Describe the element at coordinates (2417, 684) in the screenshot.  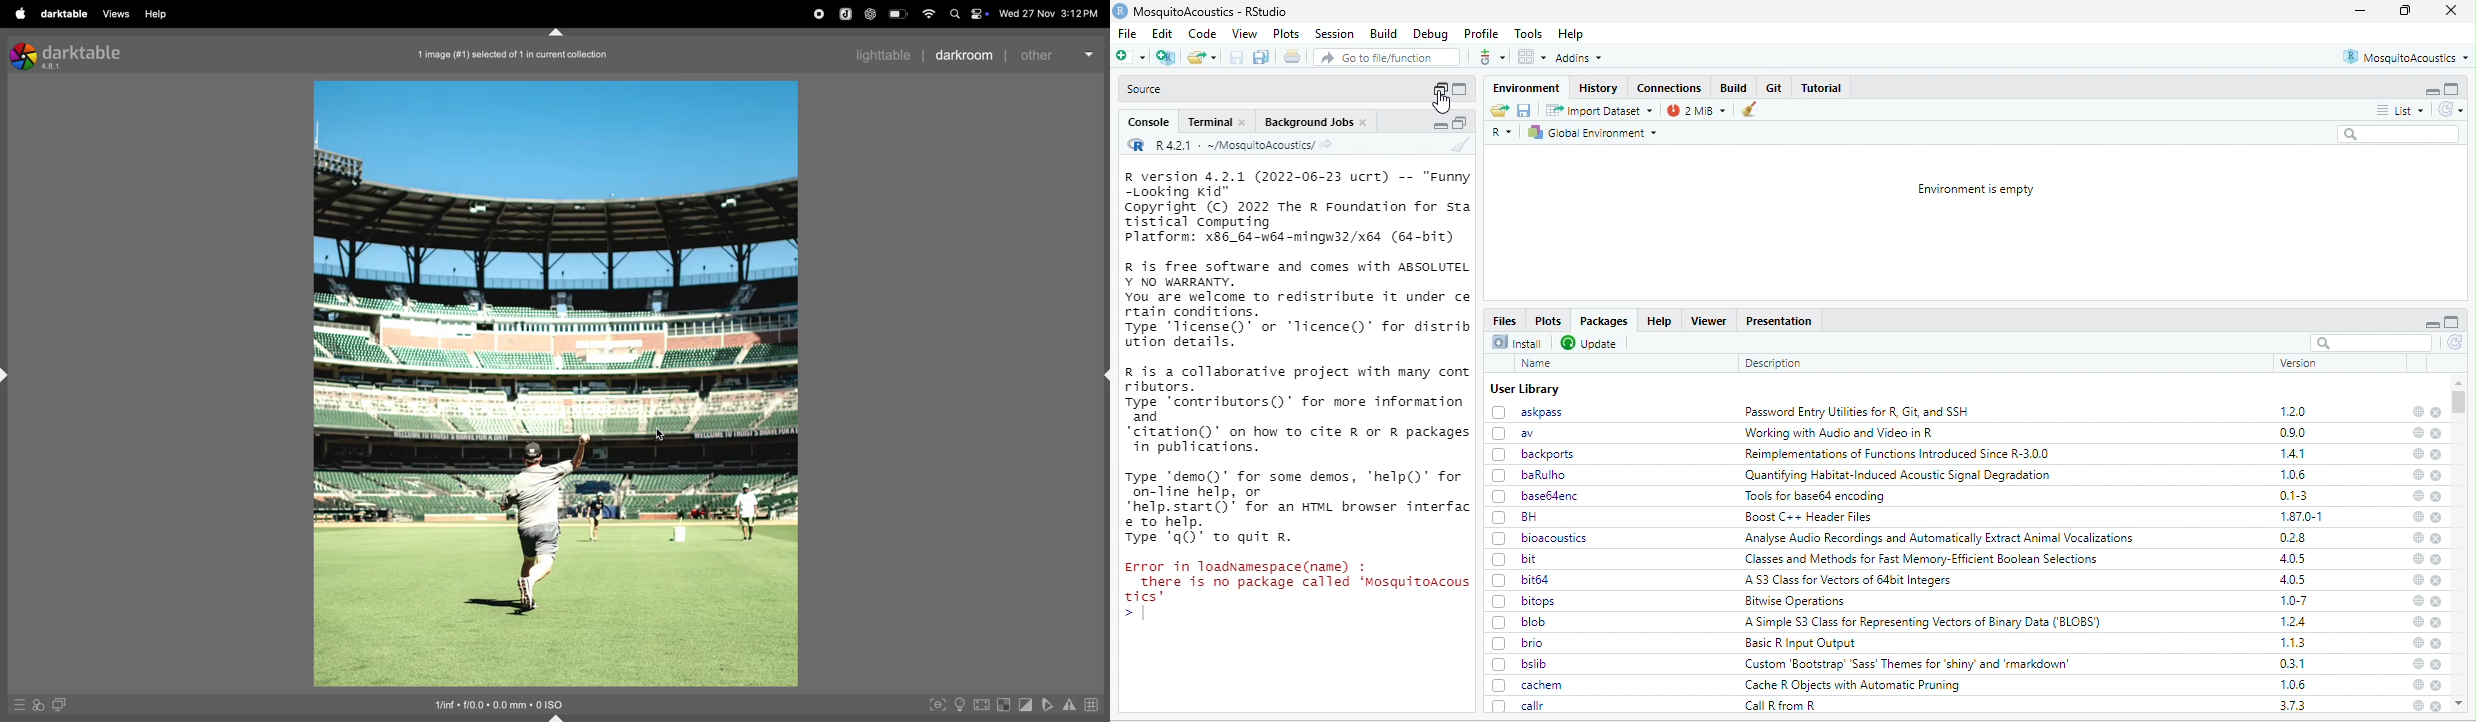
I see `help` at that location.